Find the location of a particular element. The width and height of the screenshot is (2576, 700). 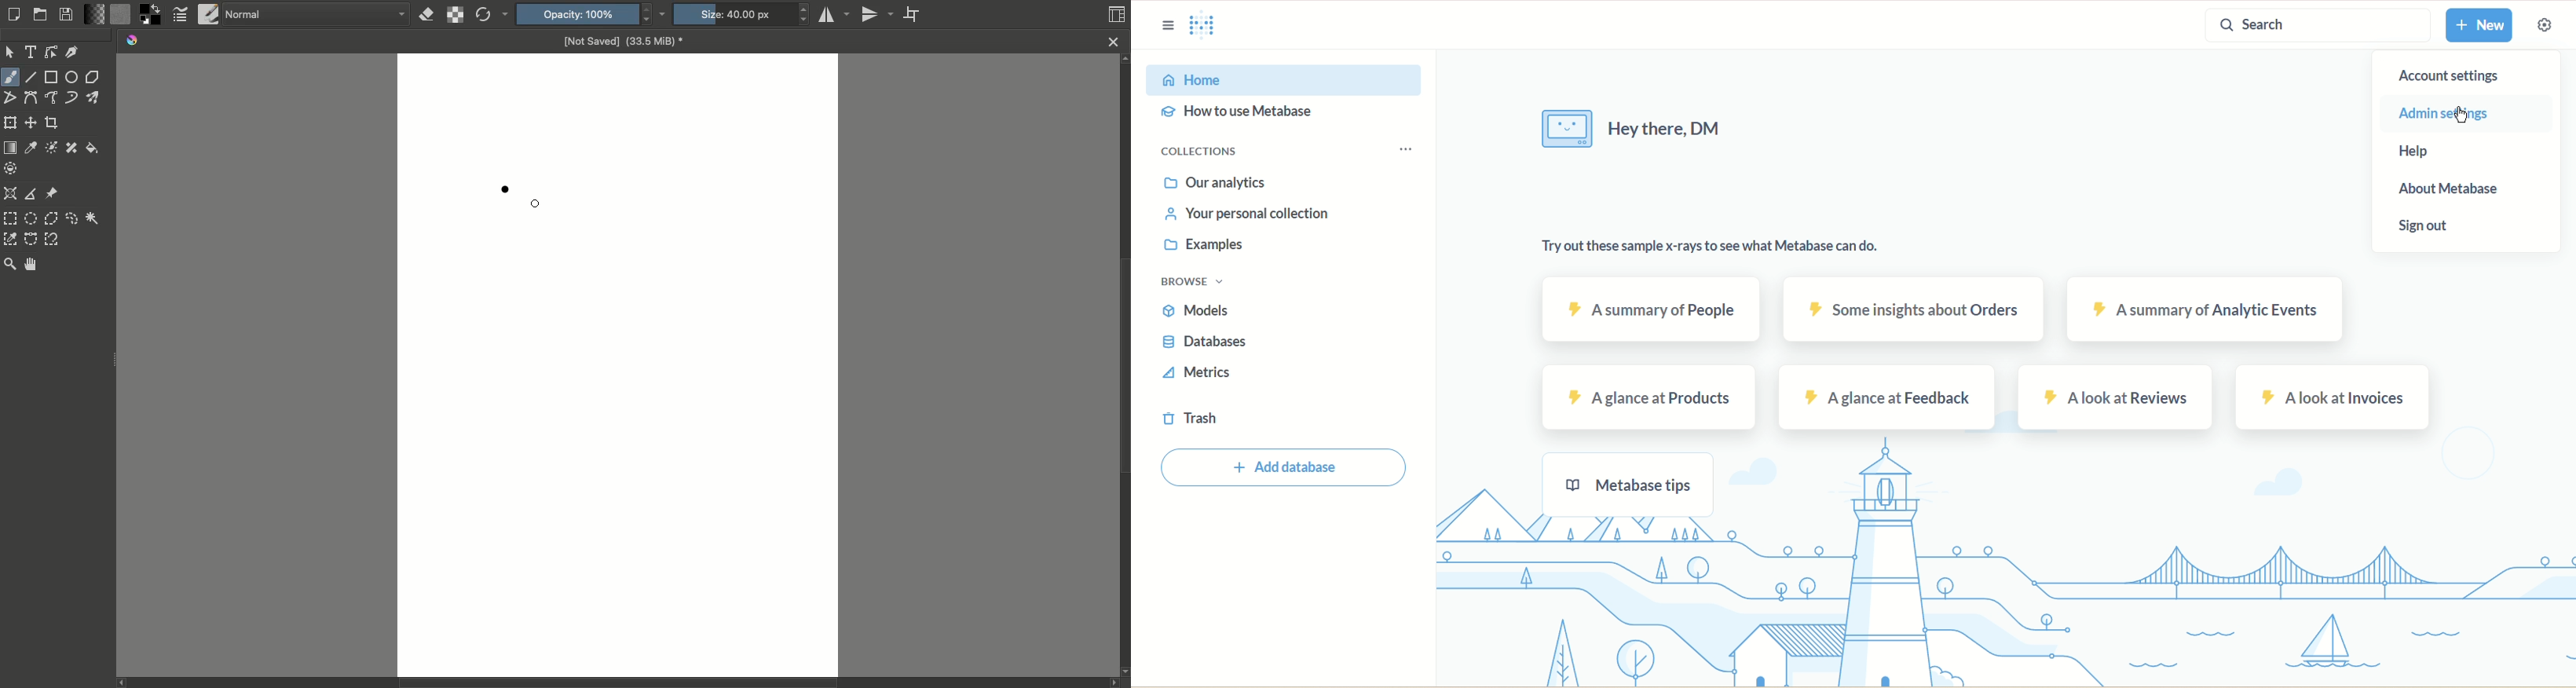

Edit brush settings is located at coordinates (181, 16).